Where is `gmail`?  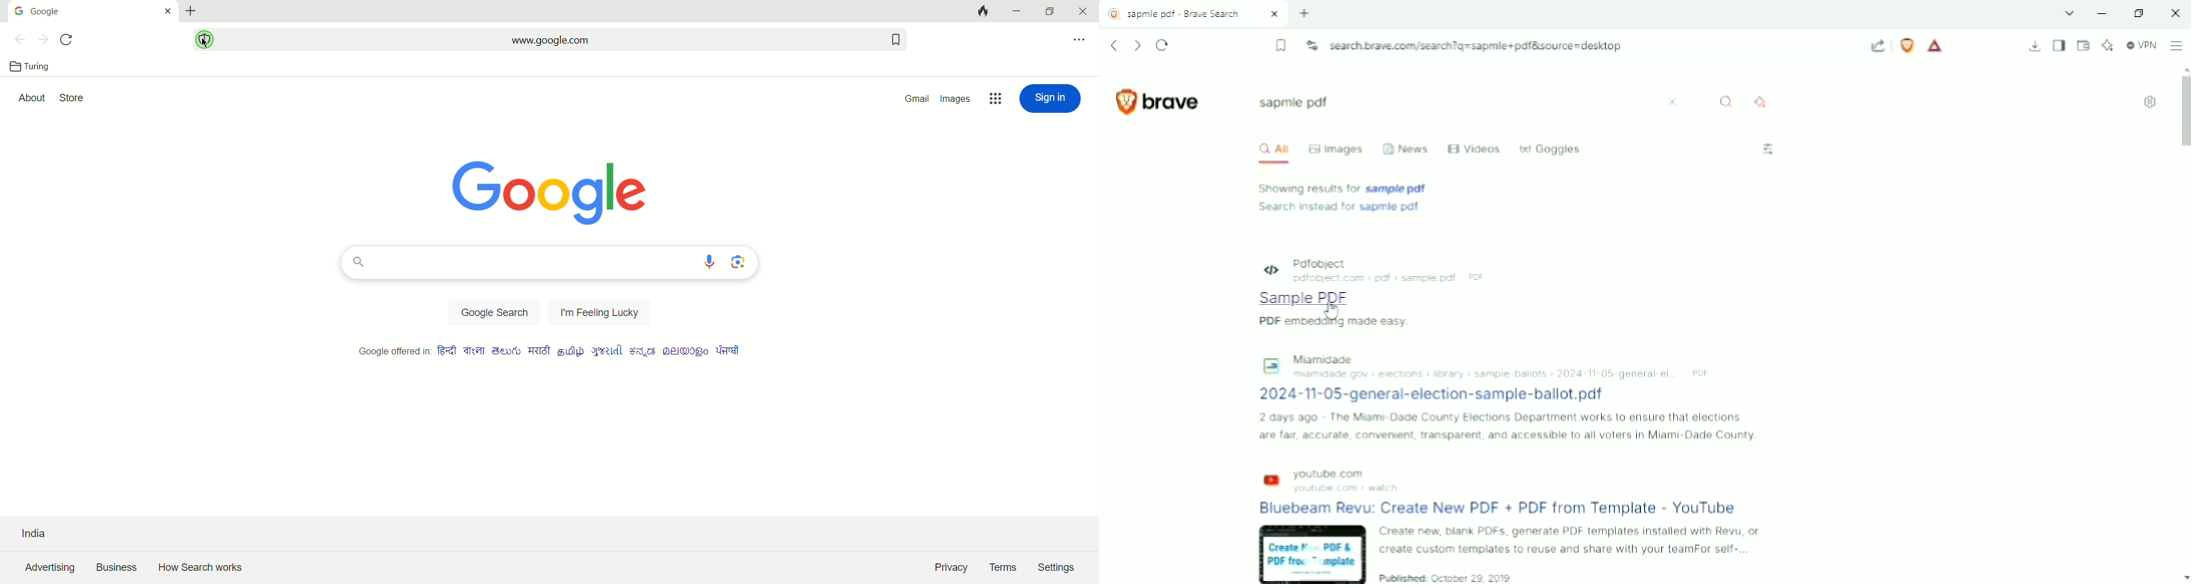 gmail is located at coordinates (918, 98).